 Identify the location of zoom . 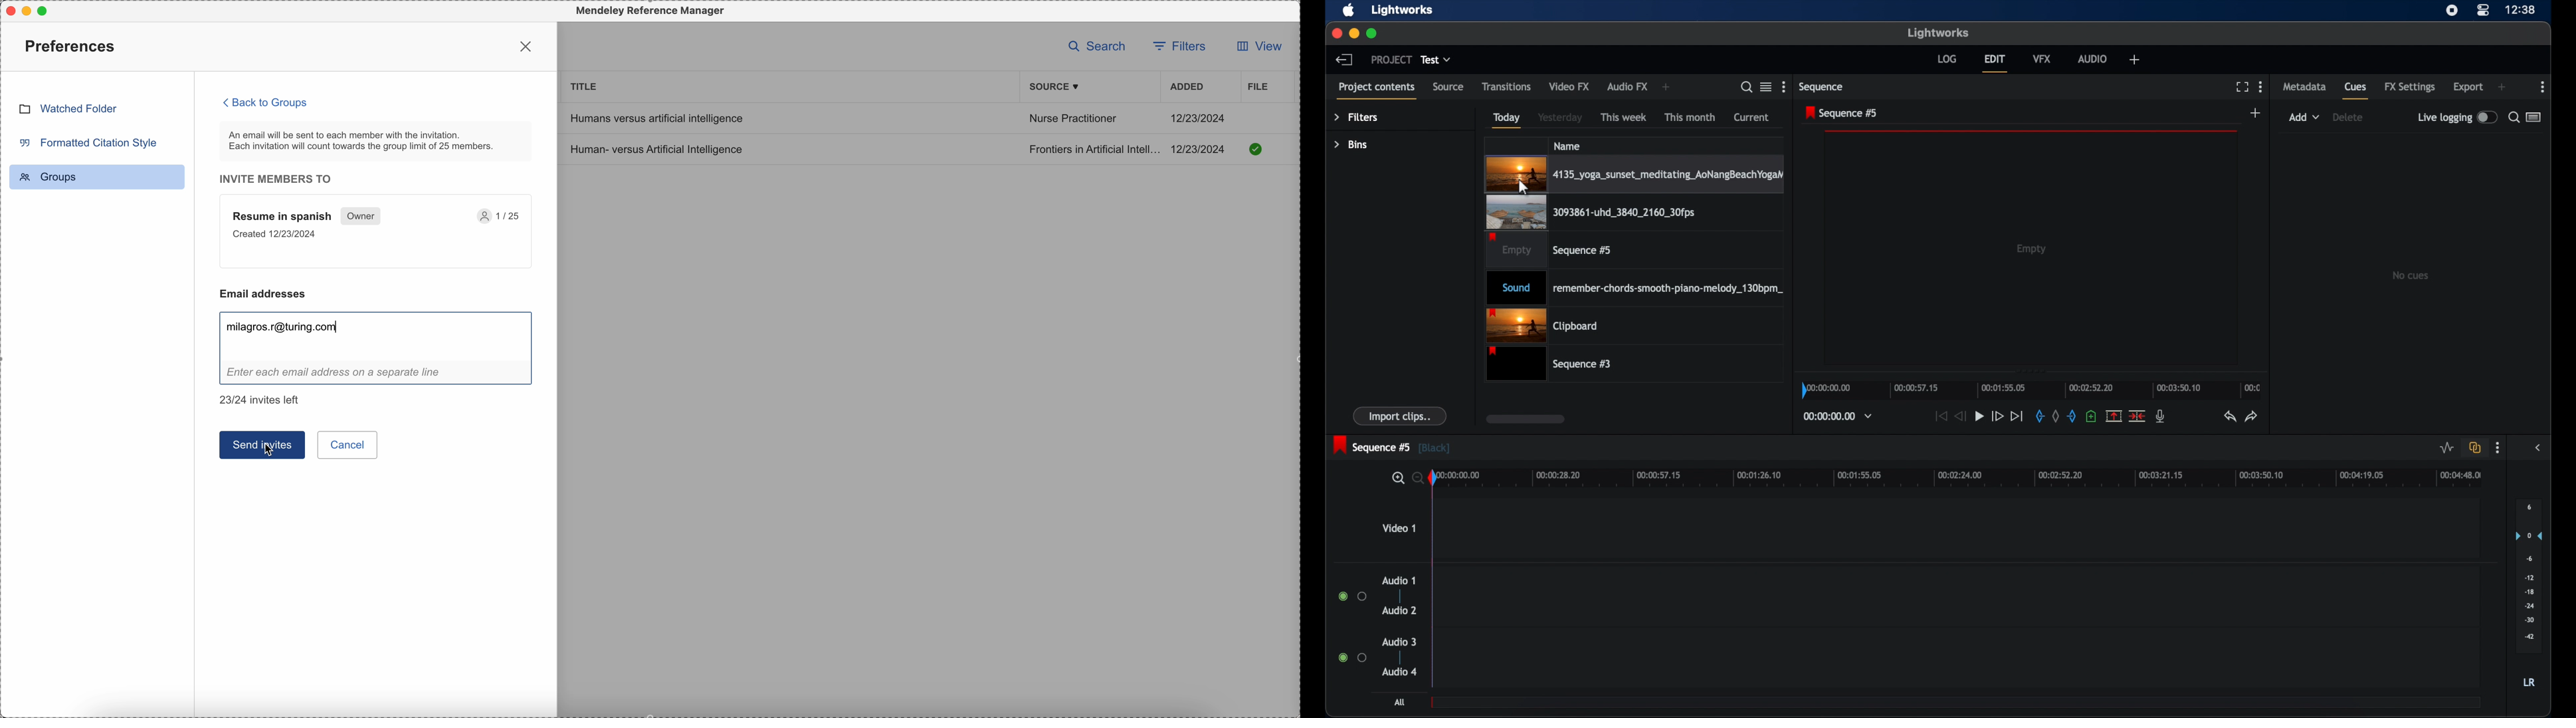
(1404, 477).